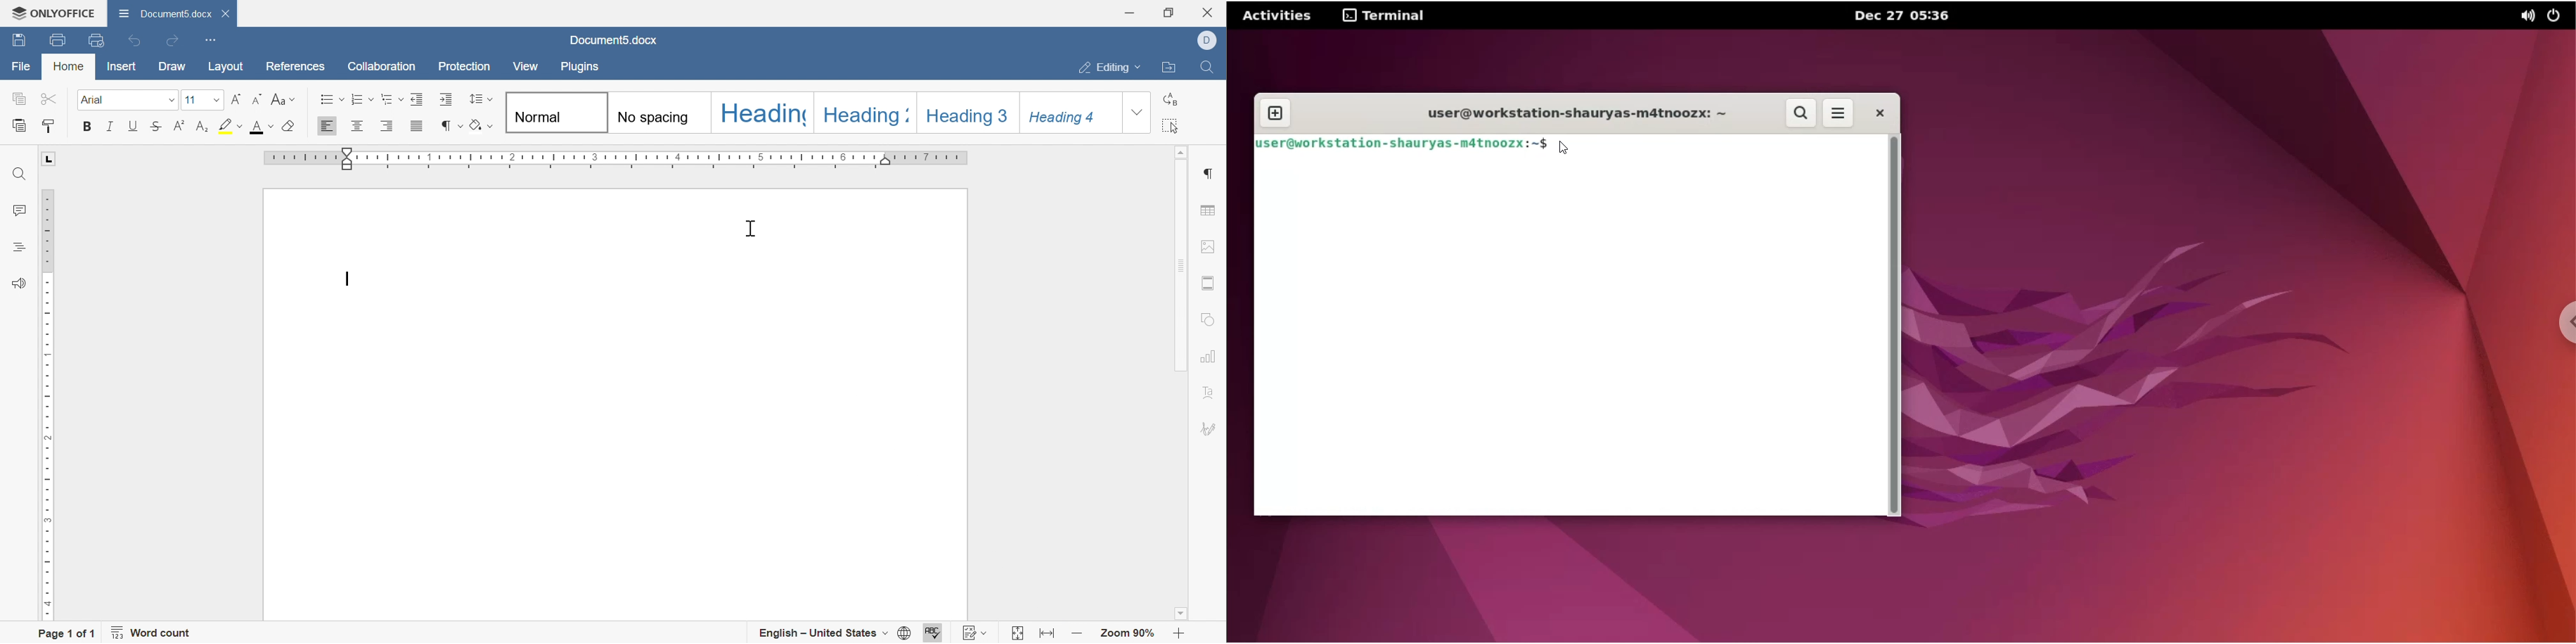 Image resolution: width=2576 pixels, height=644 pixels. What do you see at coordinates (52, 13) in the screenshot?
I see `ONLYOFFICE` at bounding box center [52, 13].